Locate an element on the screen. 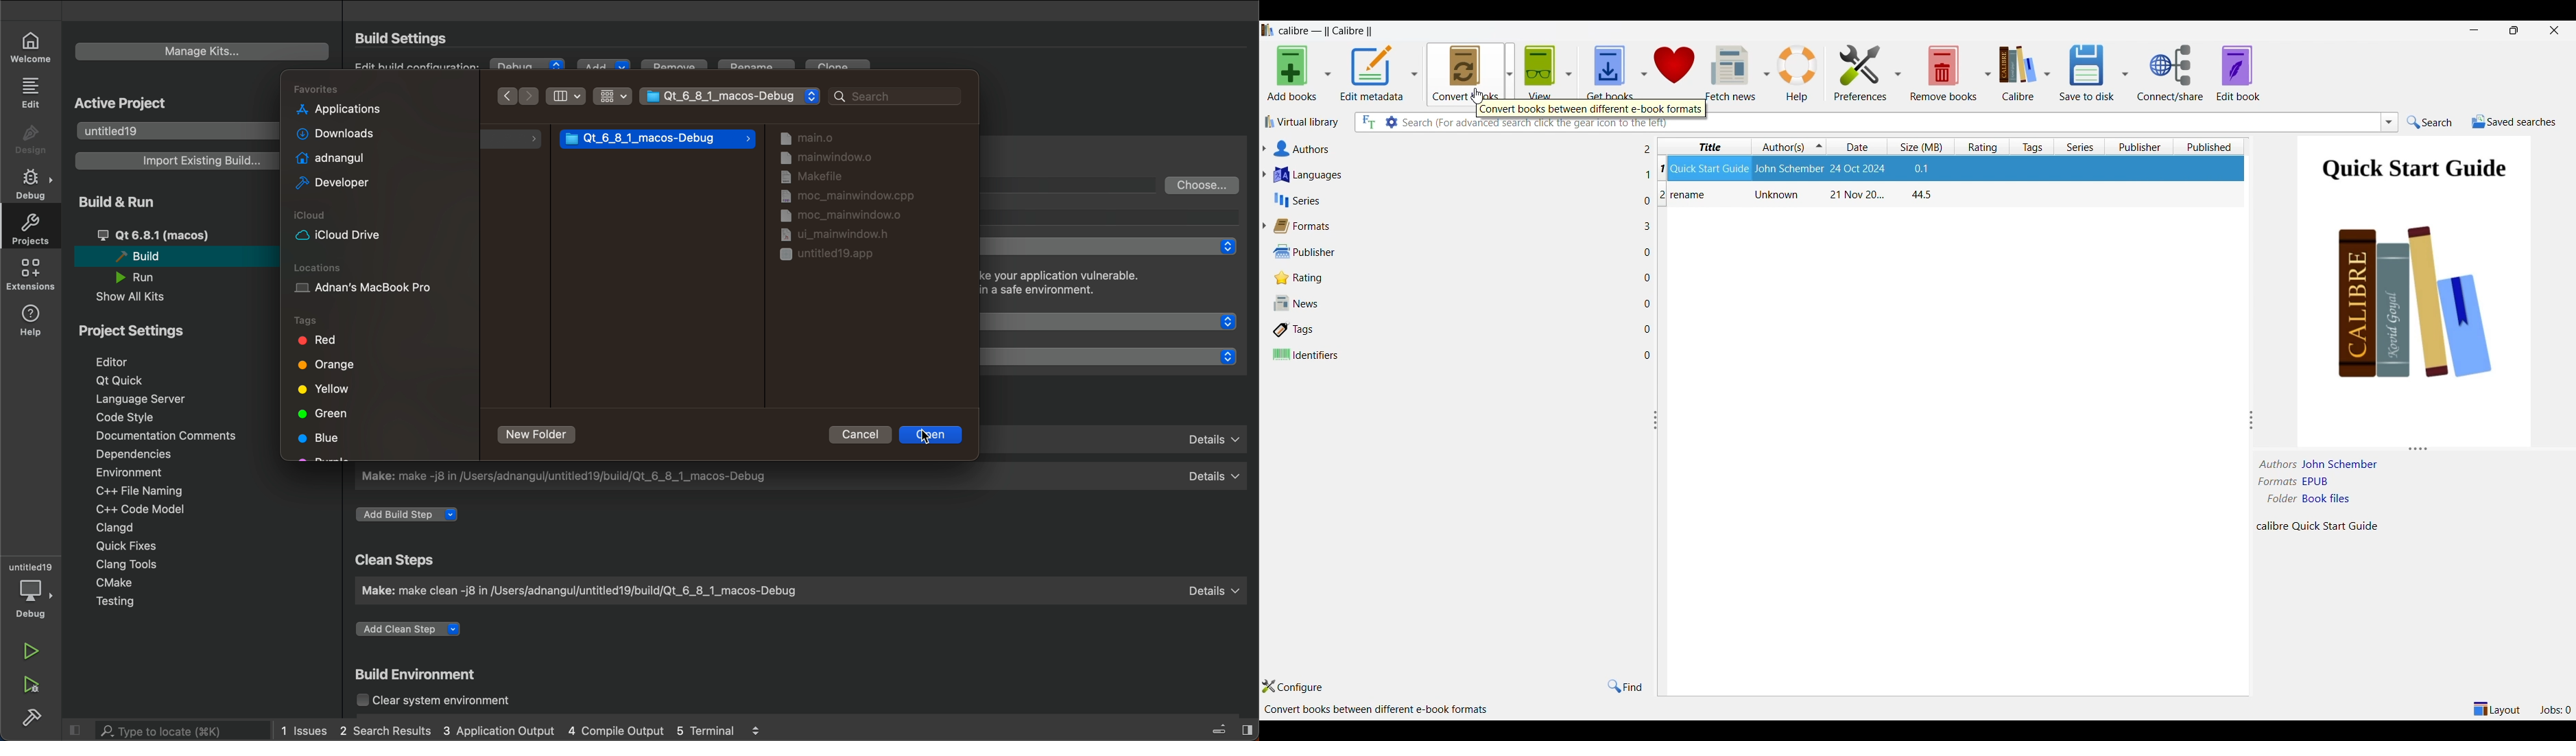 The height and width of the screenshot is (756, 2576). help is located at coordinates (32, 318).